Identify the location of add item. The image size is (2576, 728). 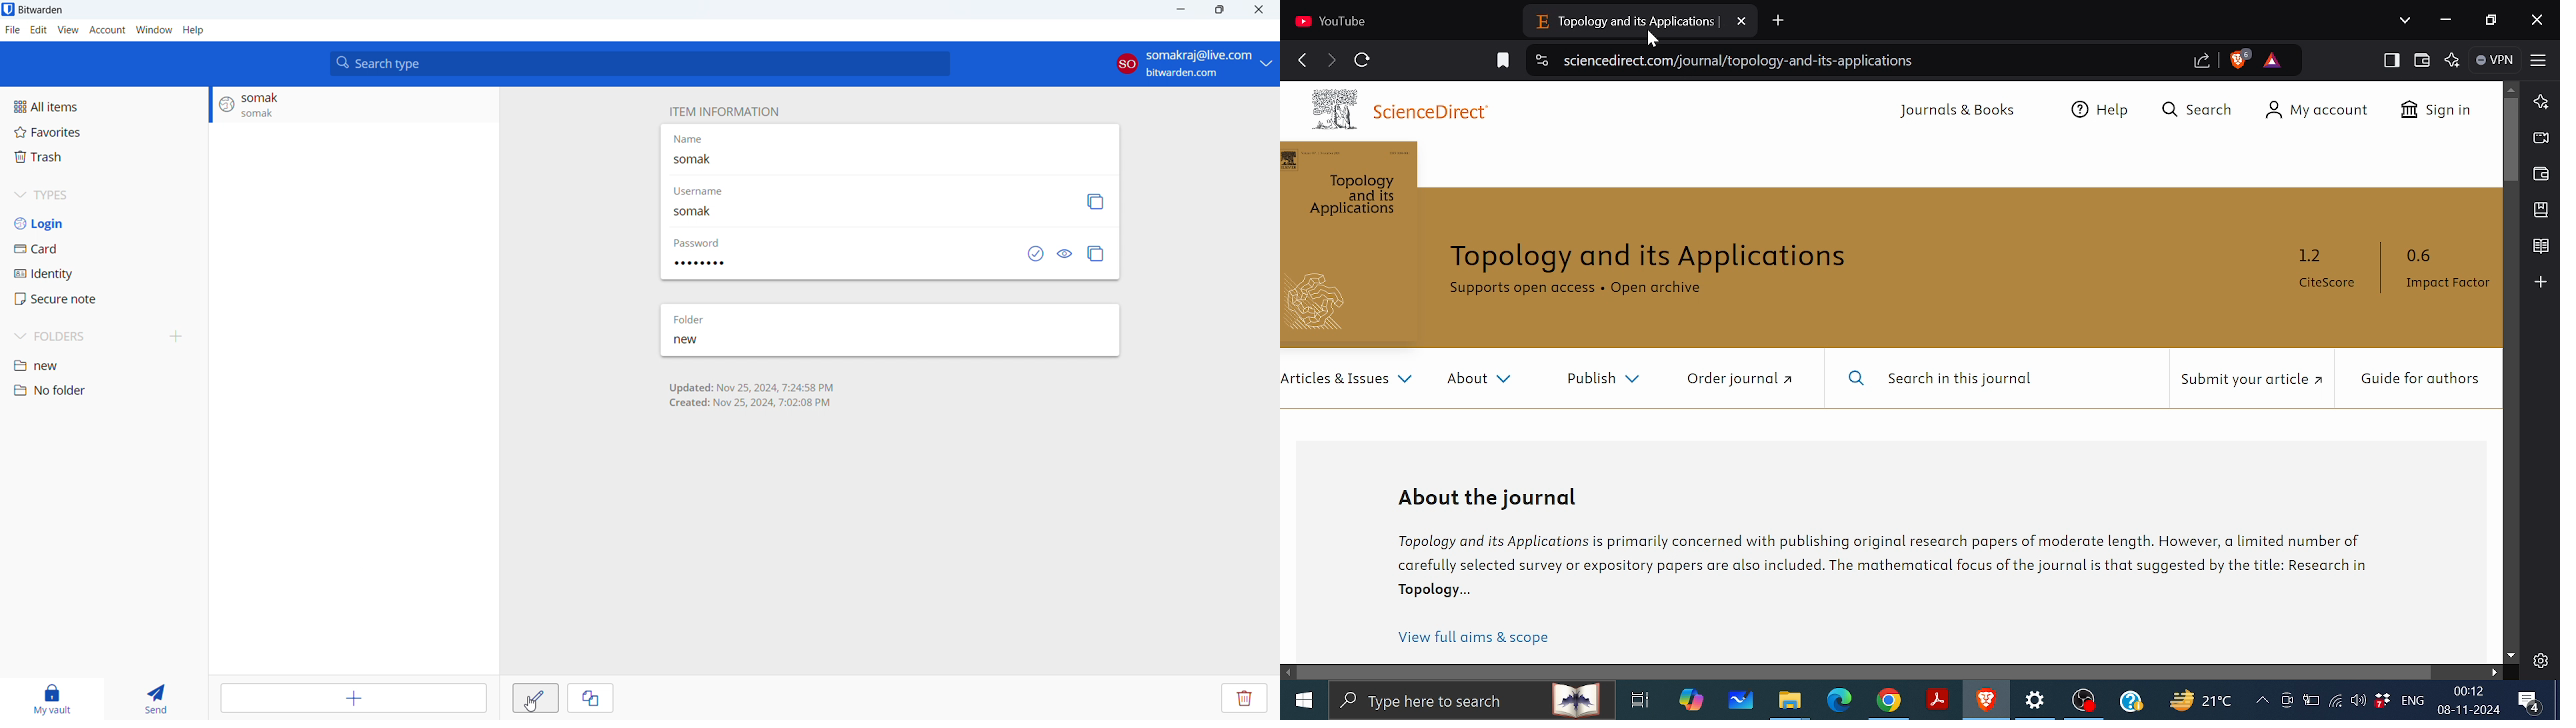
(356, 697).